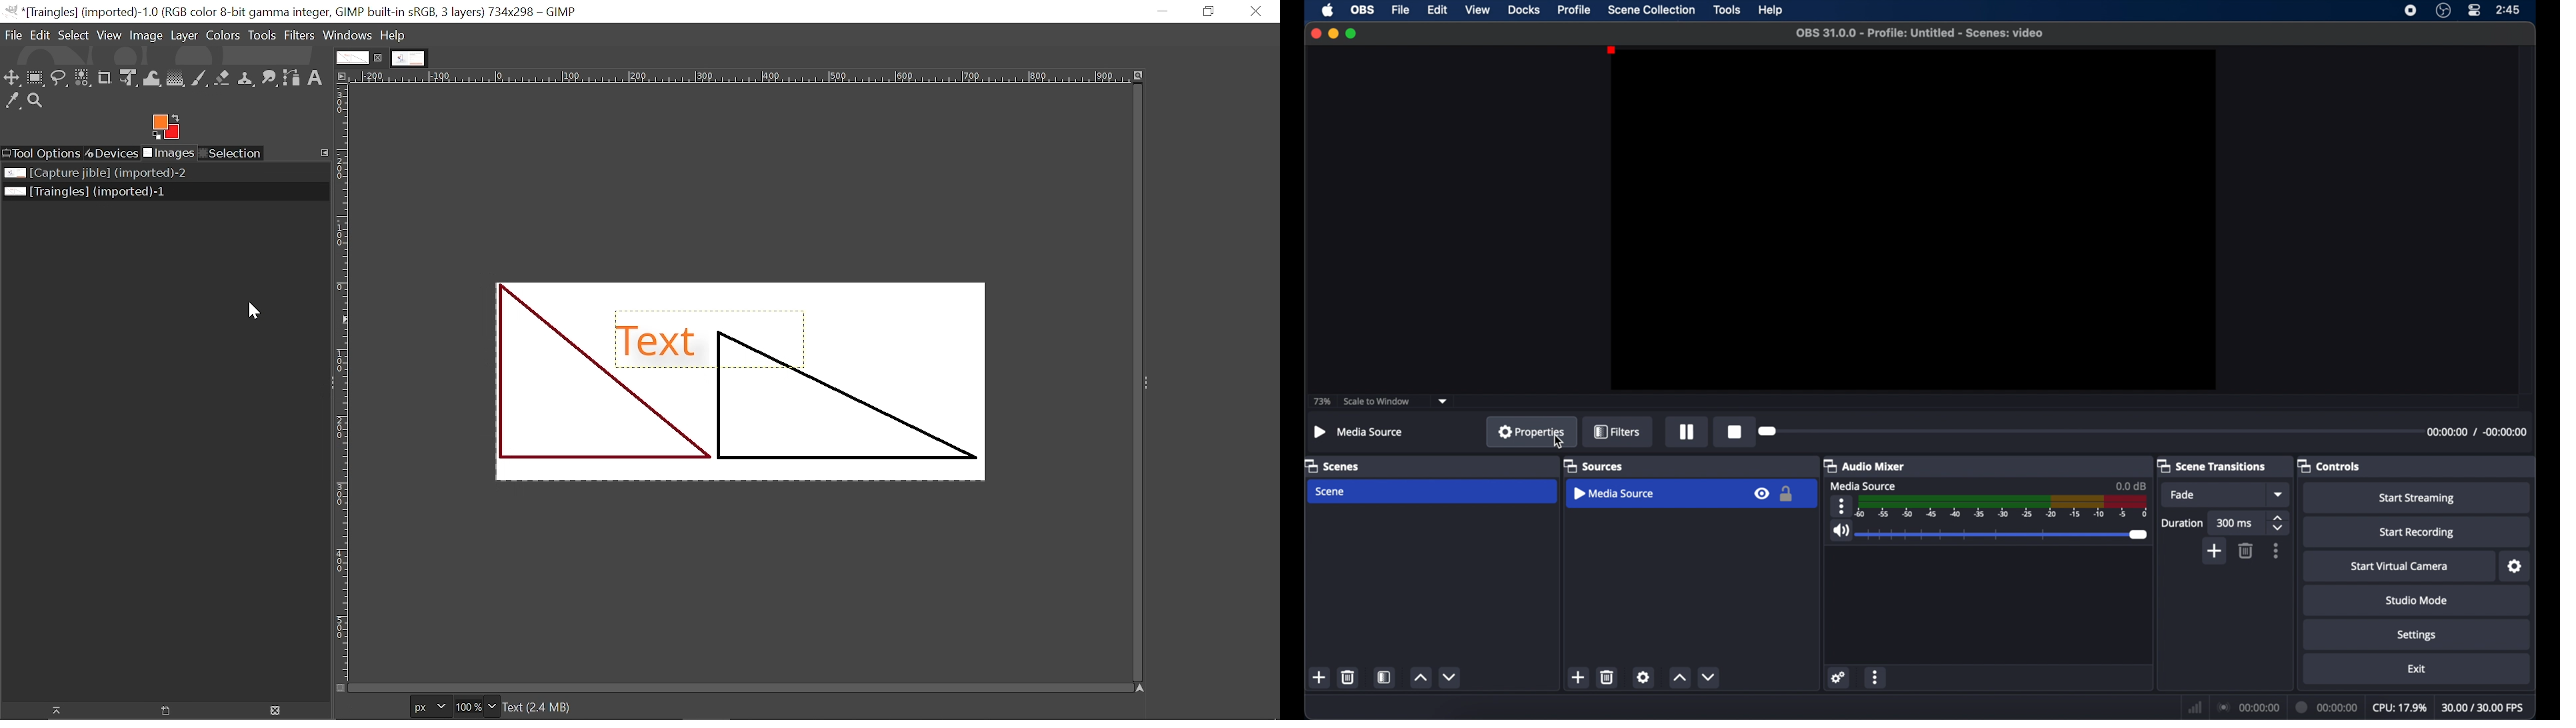  Describe the element at coordinates (316, 79) in the screenshot. I see `text tool` at that location.